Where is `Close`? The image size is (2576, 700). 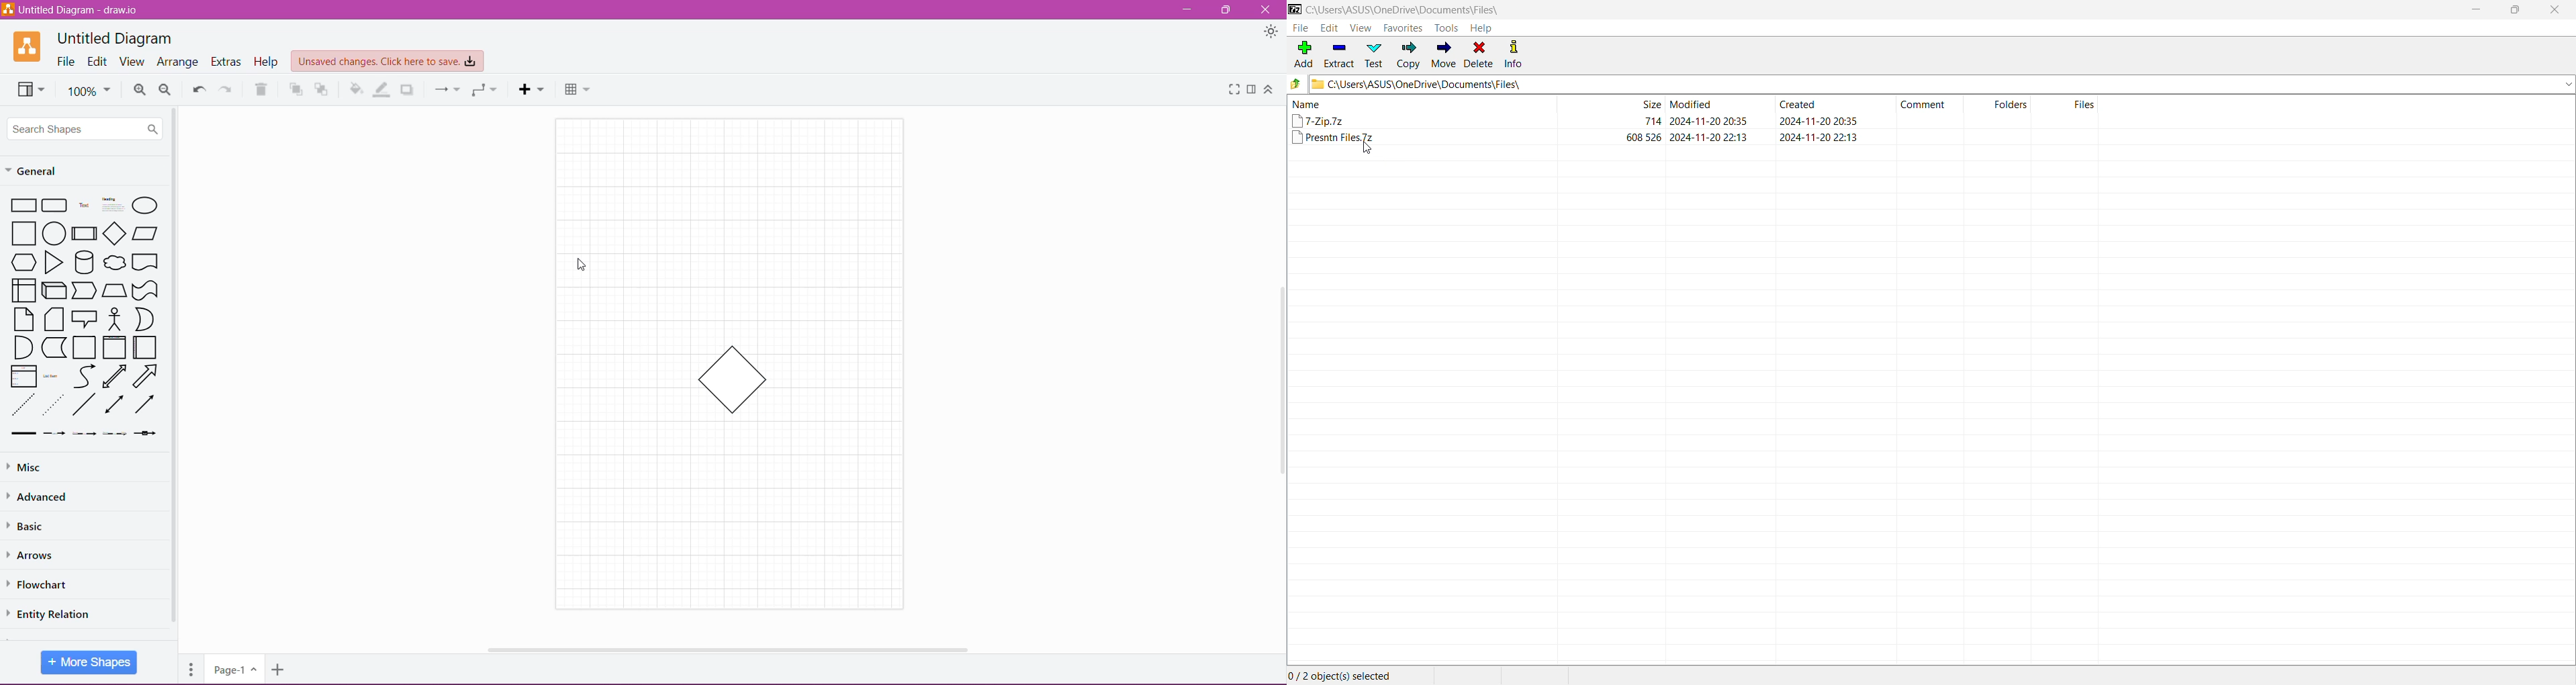
Close is located at coordinates (2557, 10).